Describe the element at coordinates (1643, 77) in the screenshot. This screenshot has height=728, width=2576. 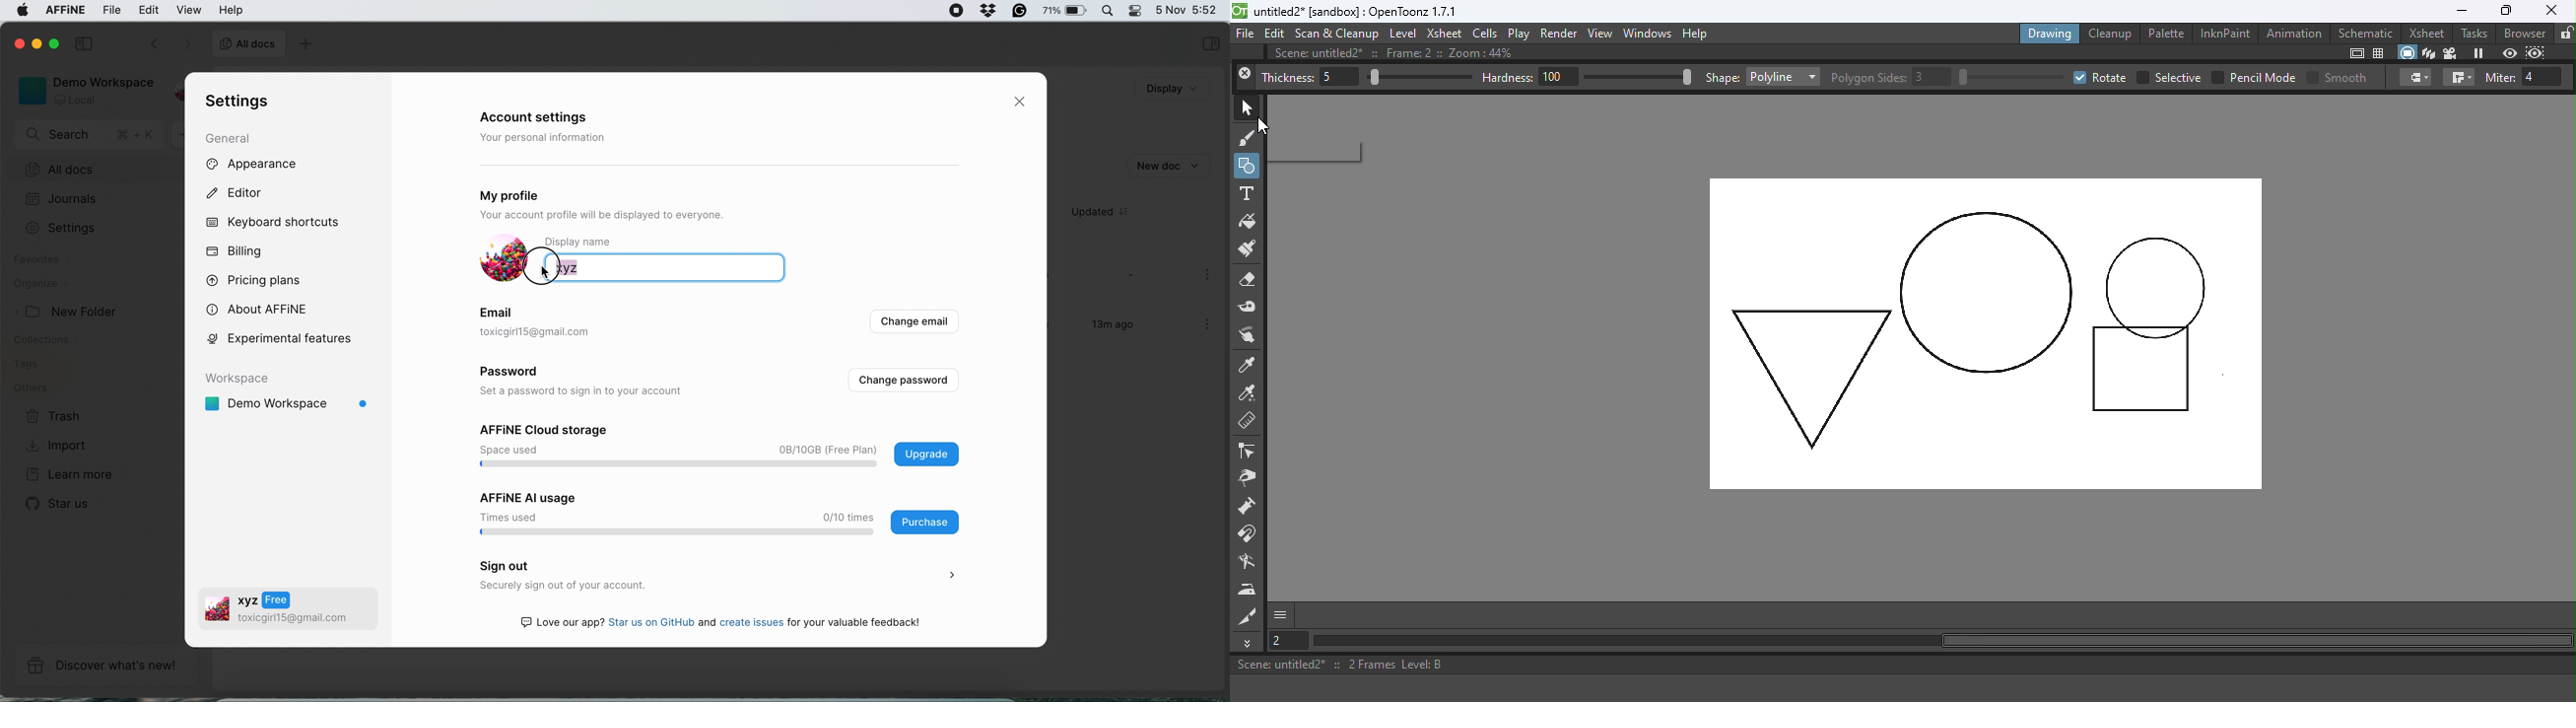
I see `Hardness bar` at that location.